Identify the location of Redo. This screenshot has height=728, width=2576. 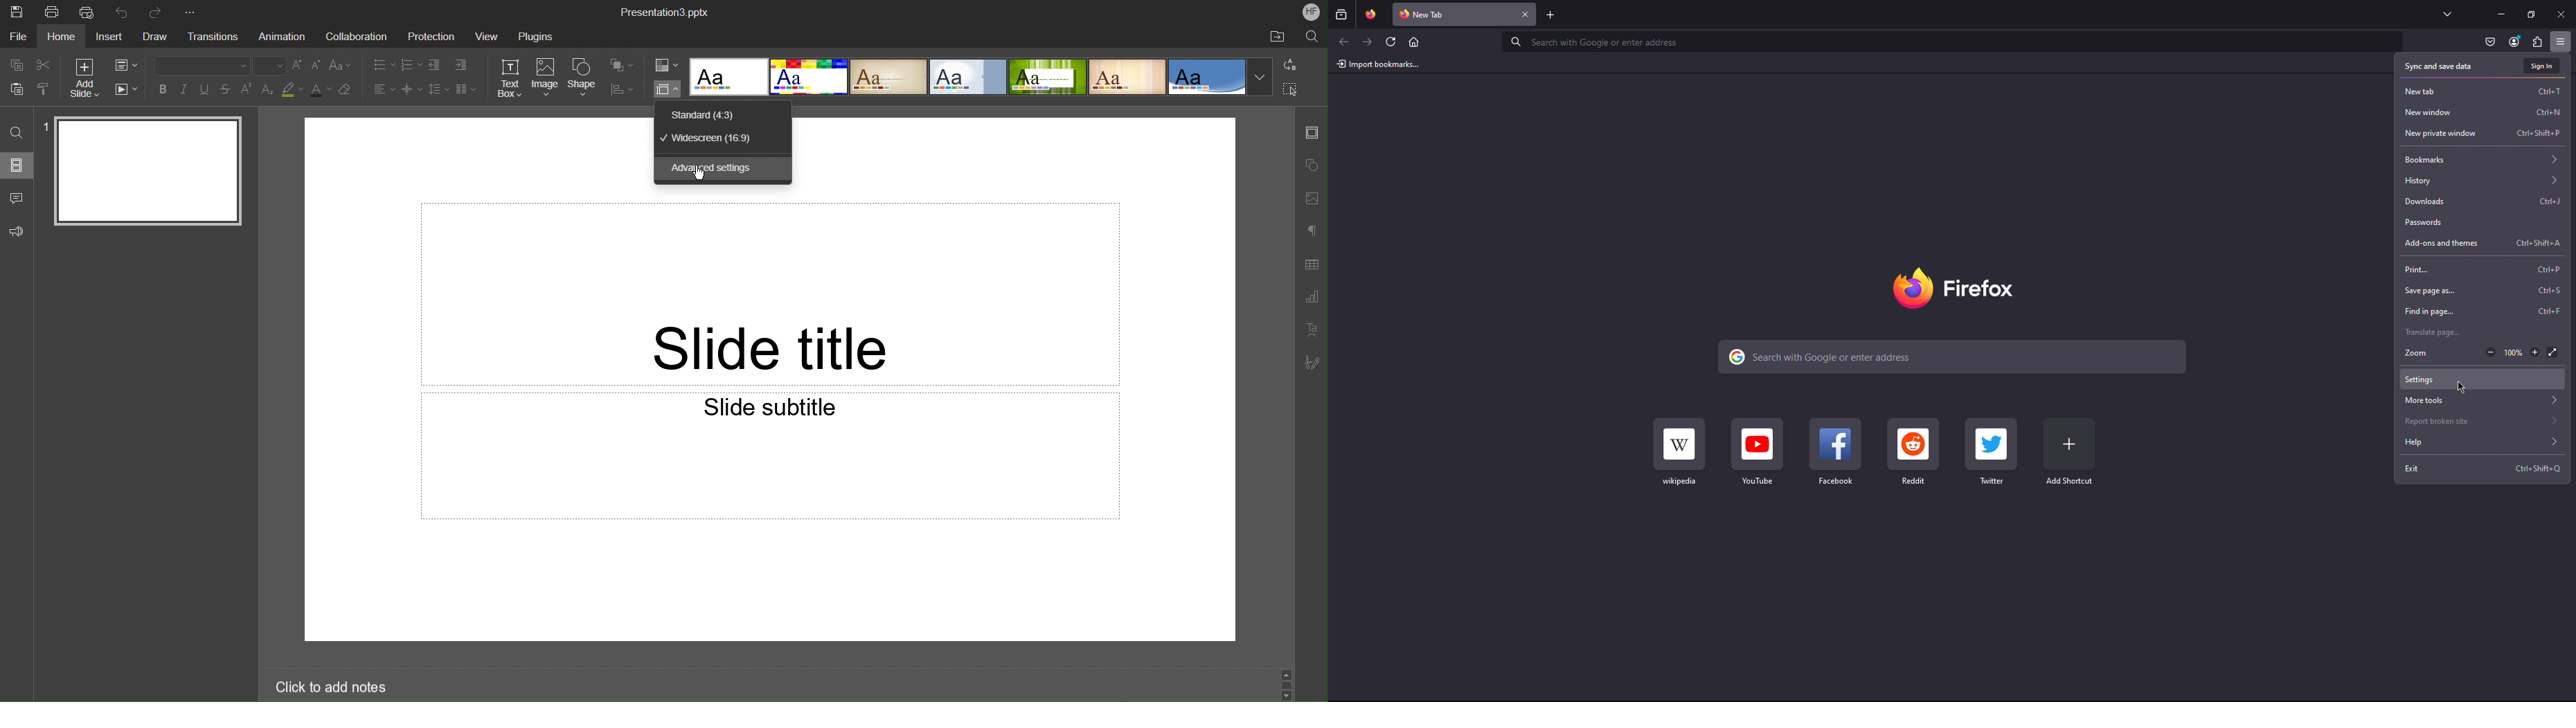
(159, 10).